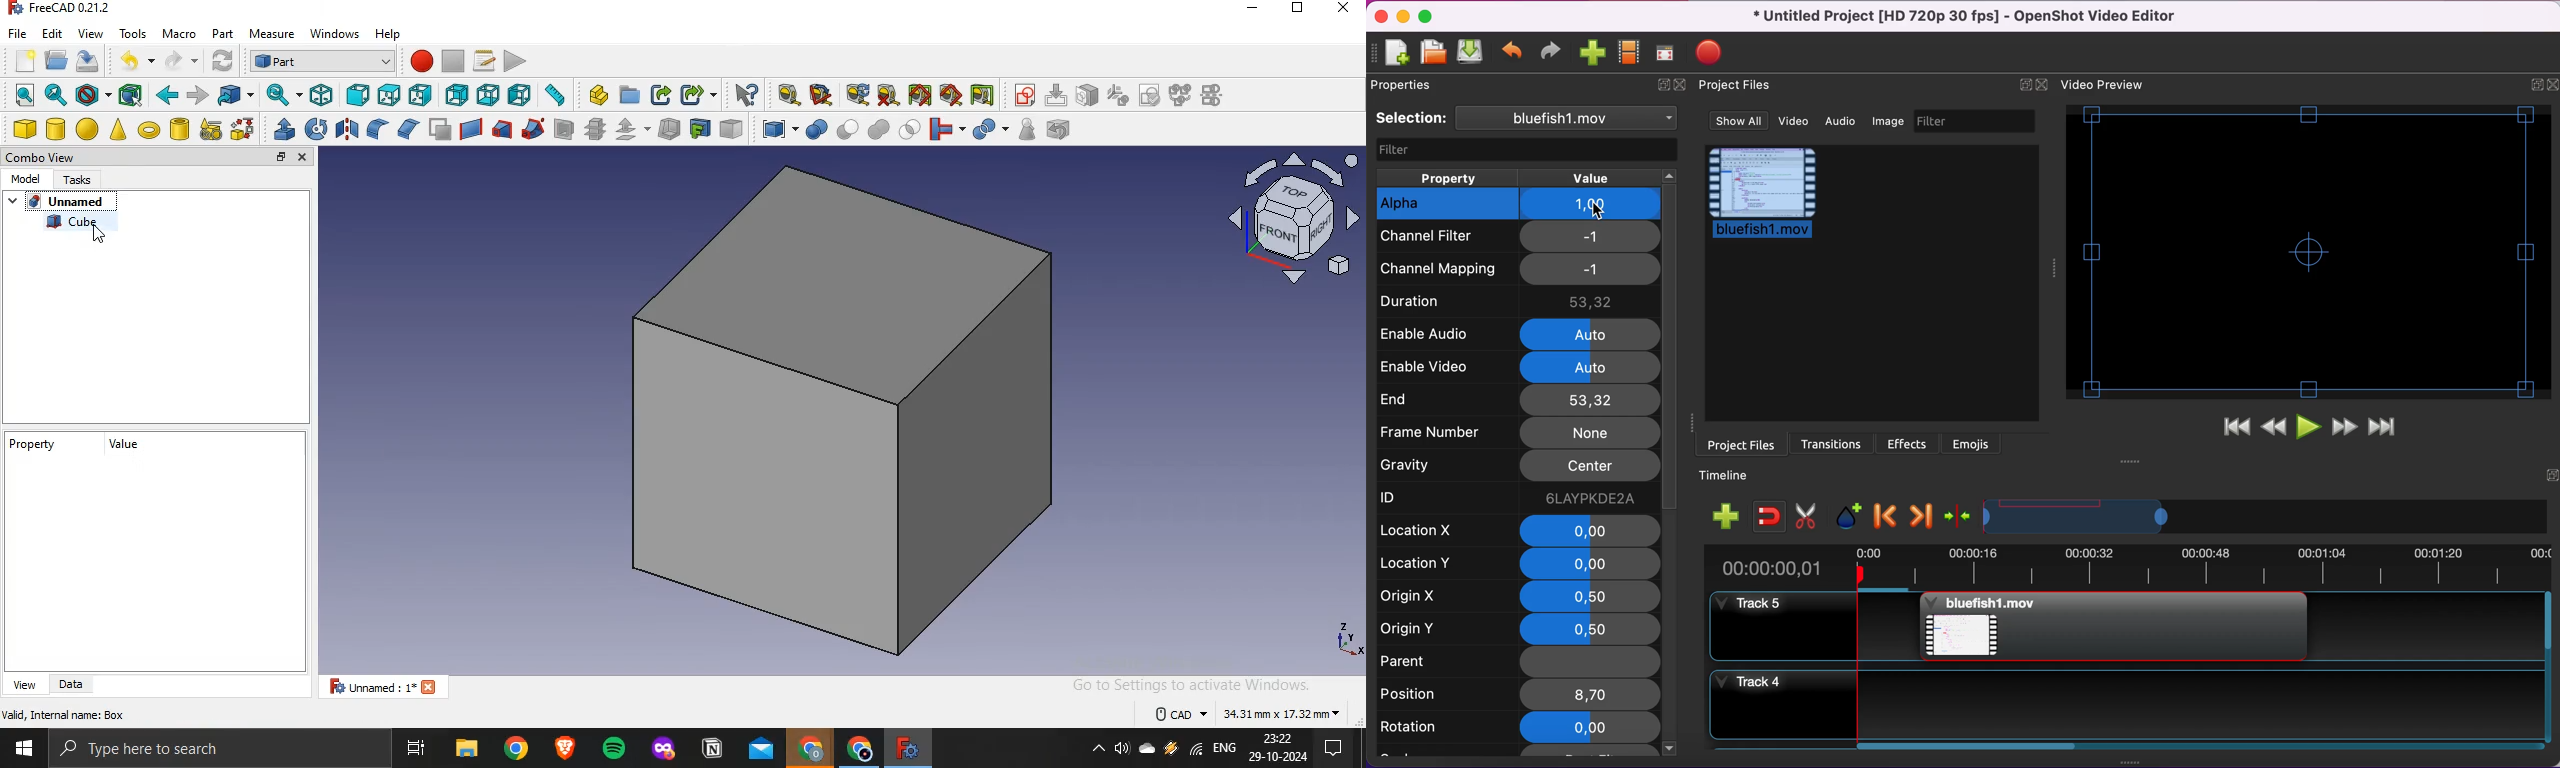 Image resolution: width=2576 pixels, height=784 pixels. I want to click on properties, so click(1406, 88).